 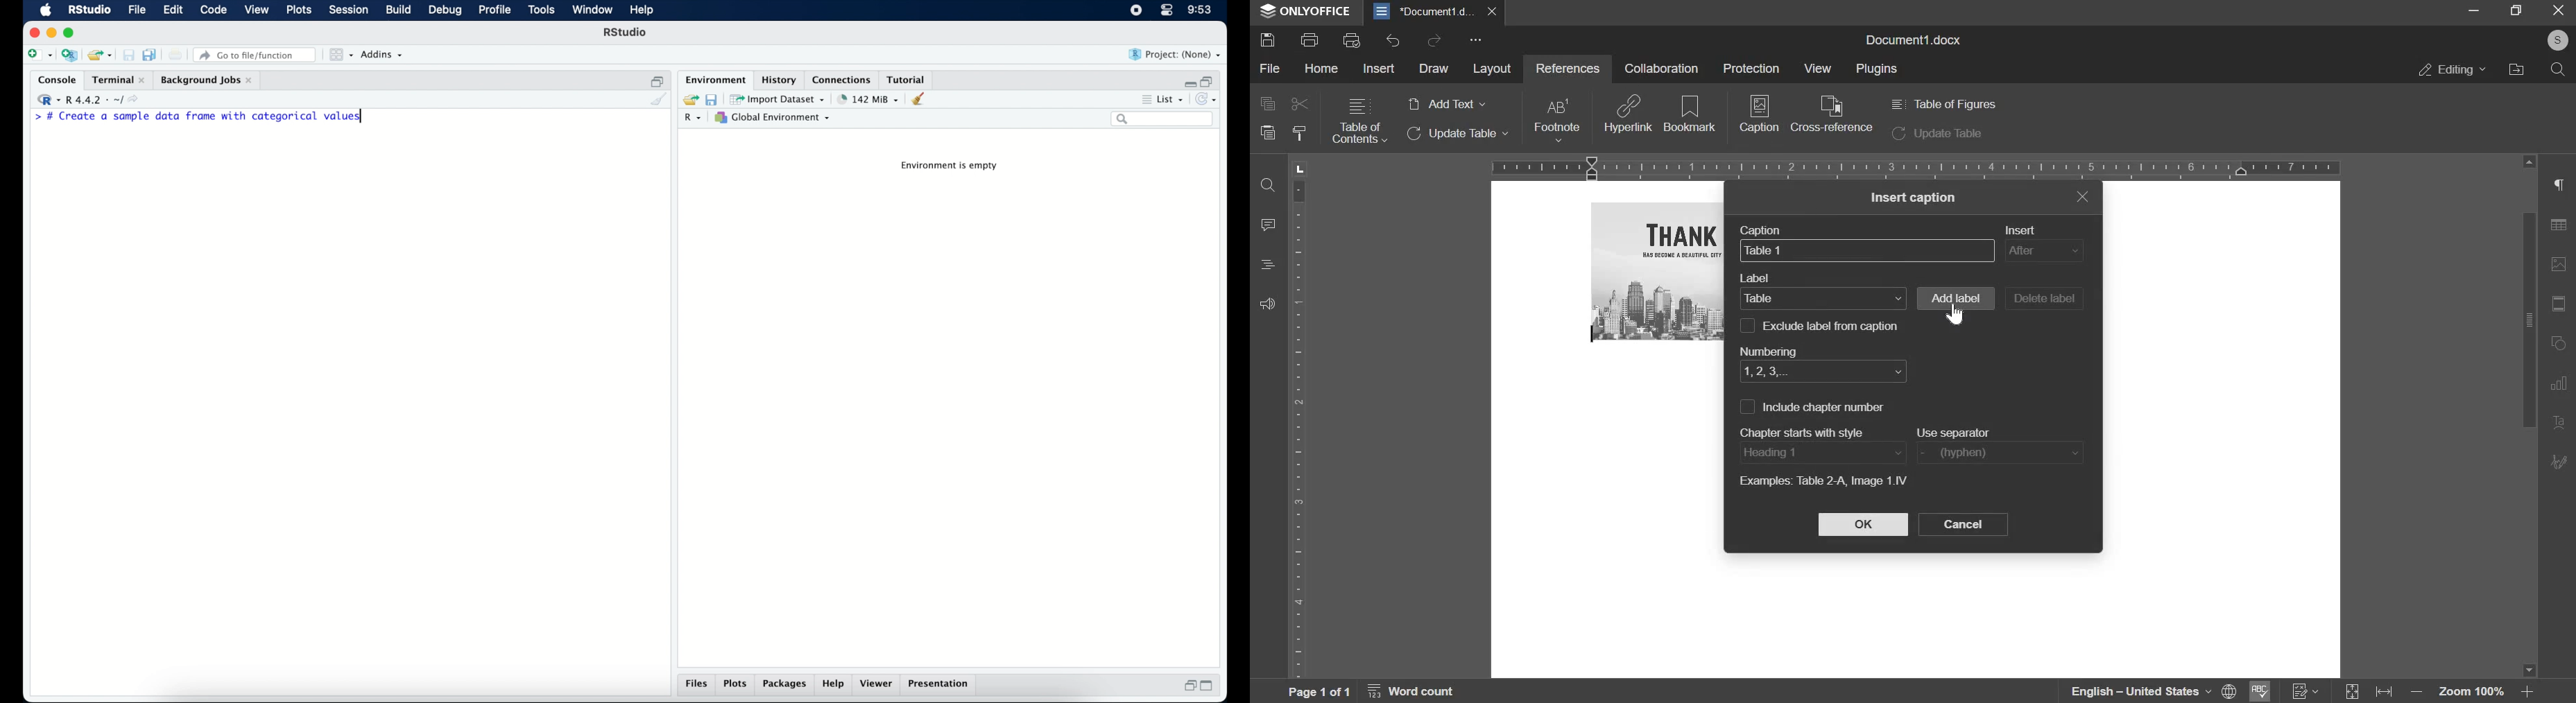 I want to click on L, so click(x=1302, y=168).